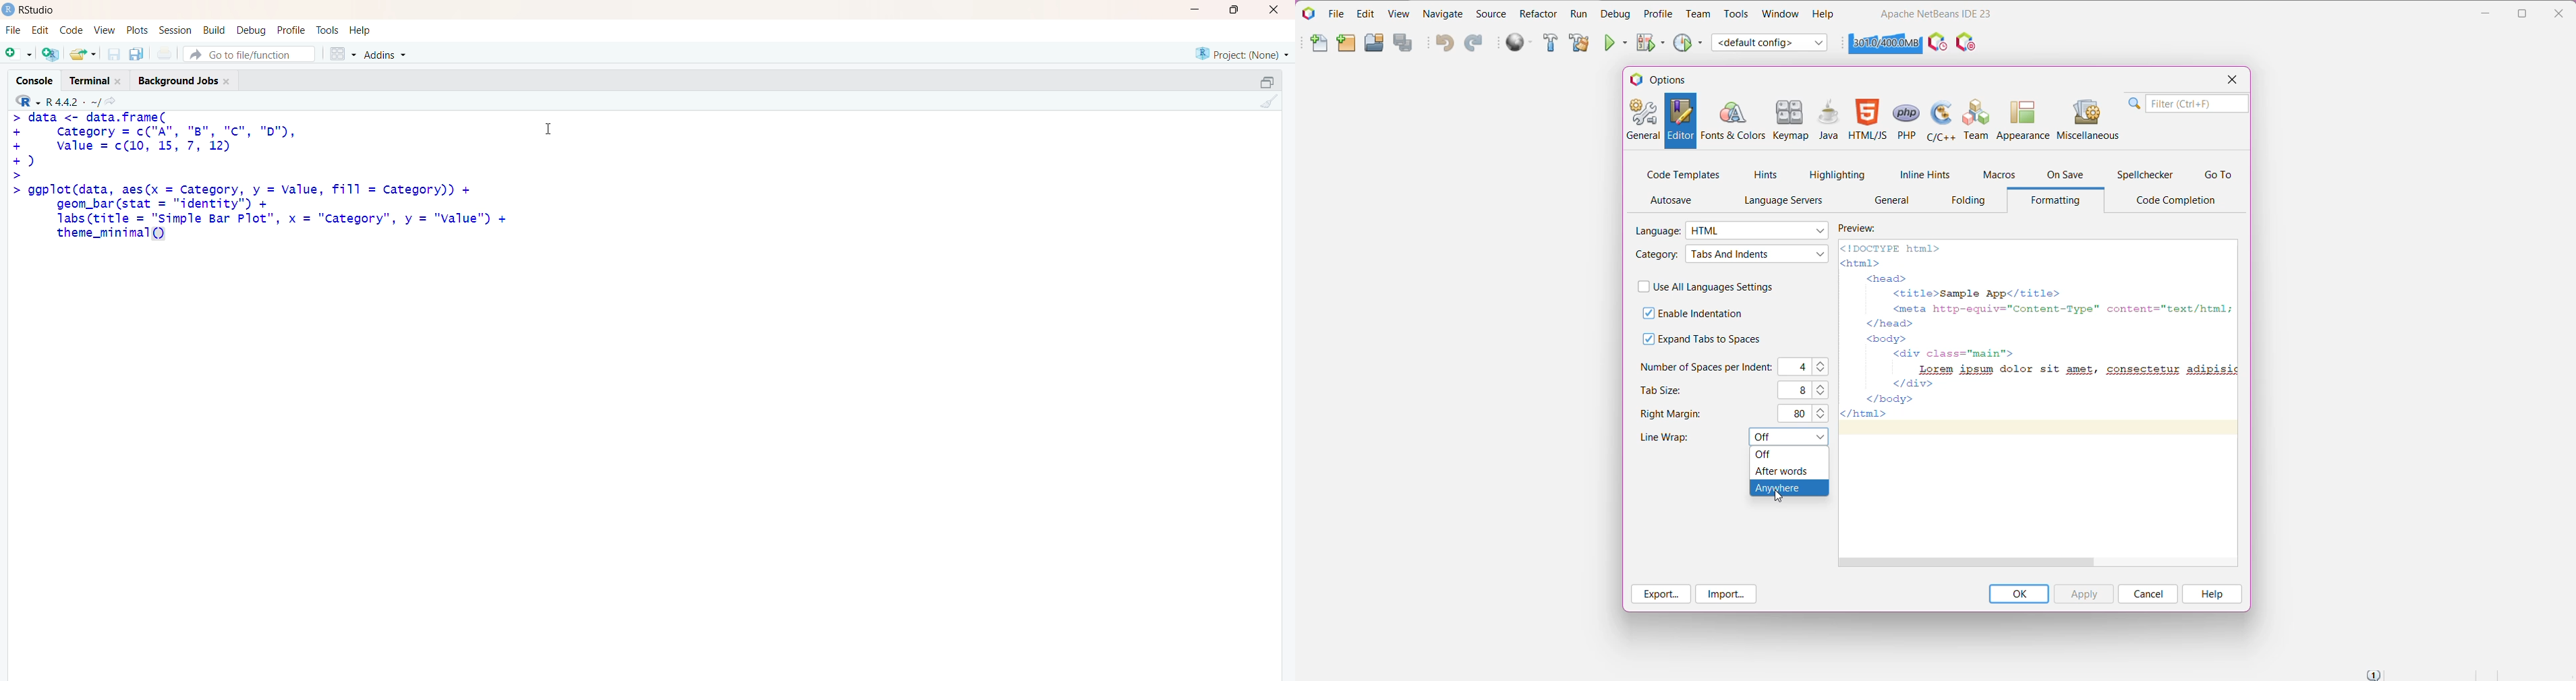 The image size is (2576, 700). What do you see at coordinates (549, 127) in the screenshot?
I see `Cursor` at bounding box center [549, 127].